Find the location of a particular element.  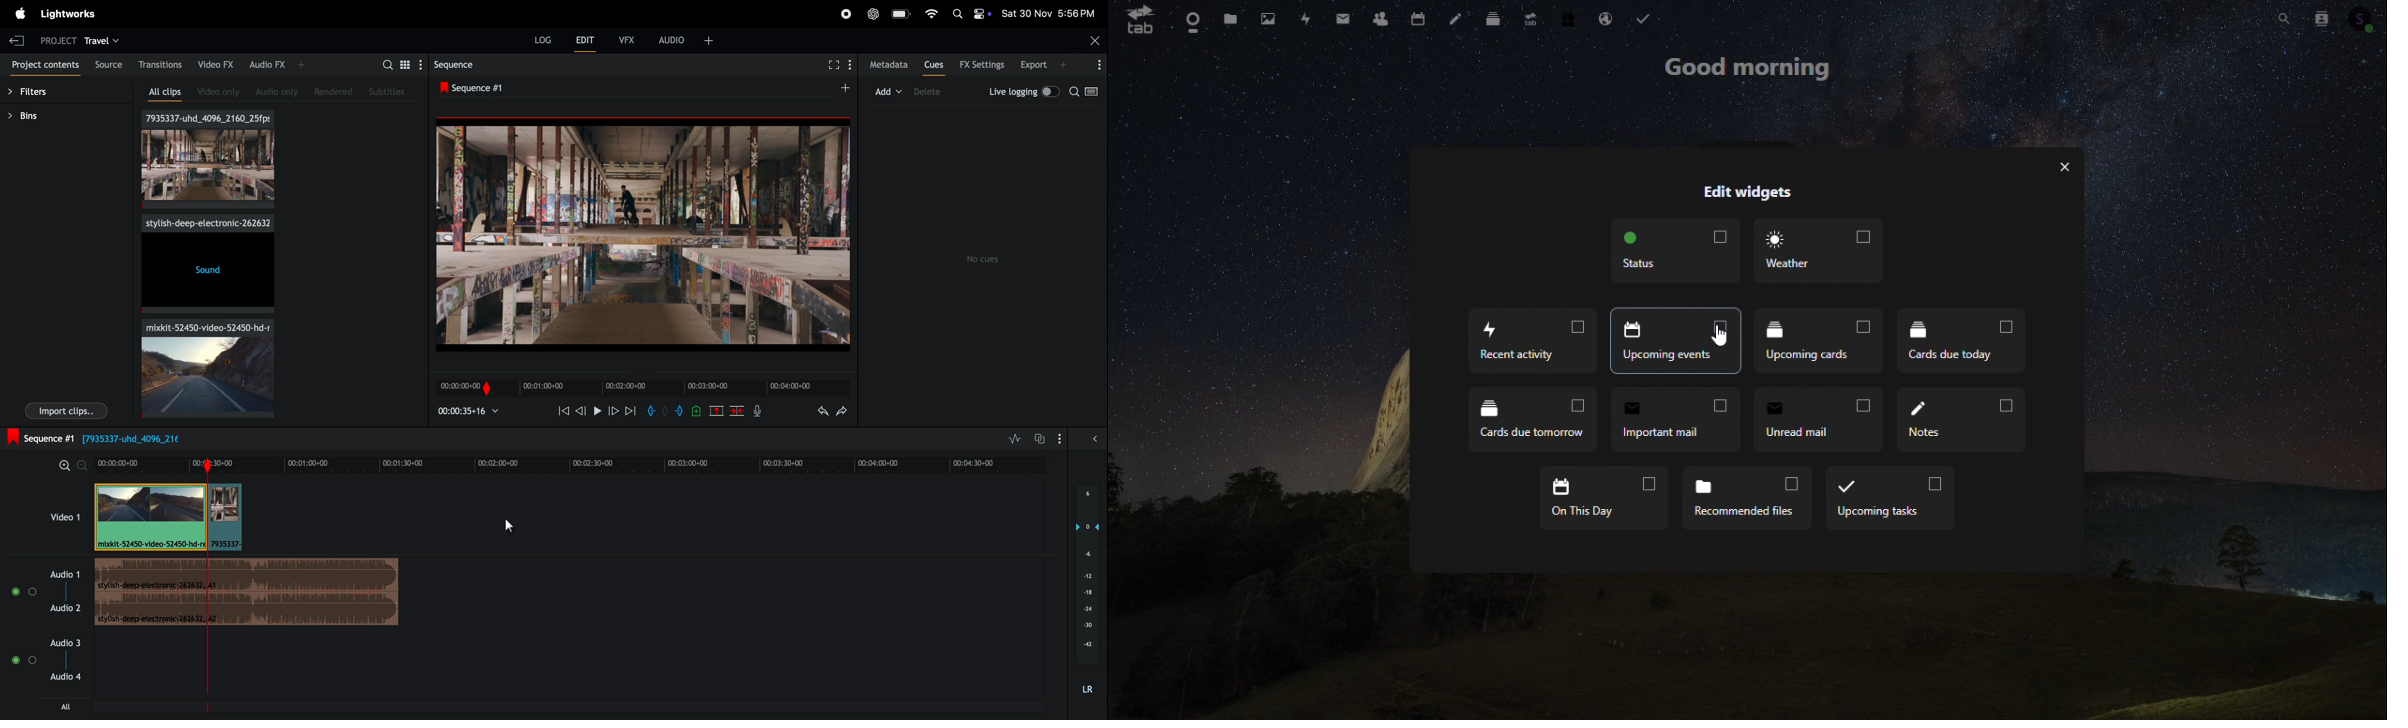

chatgpt is located at coordinates (872, 14).